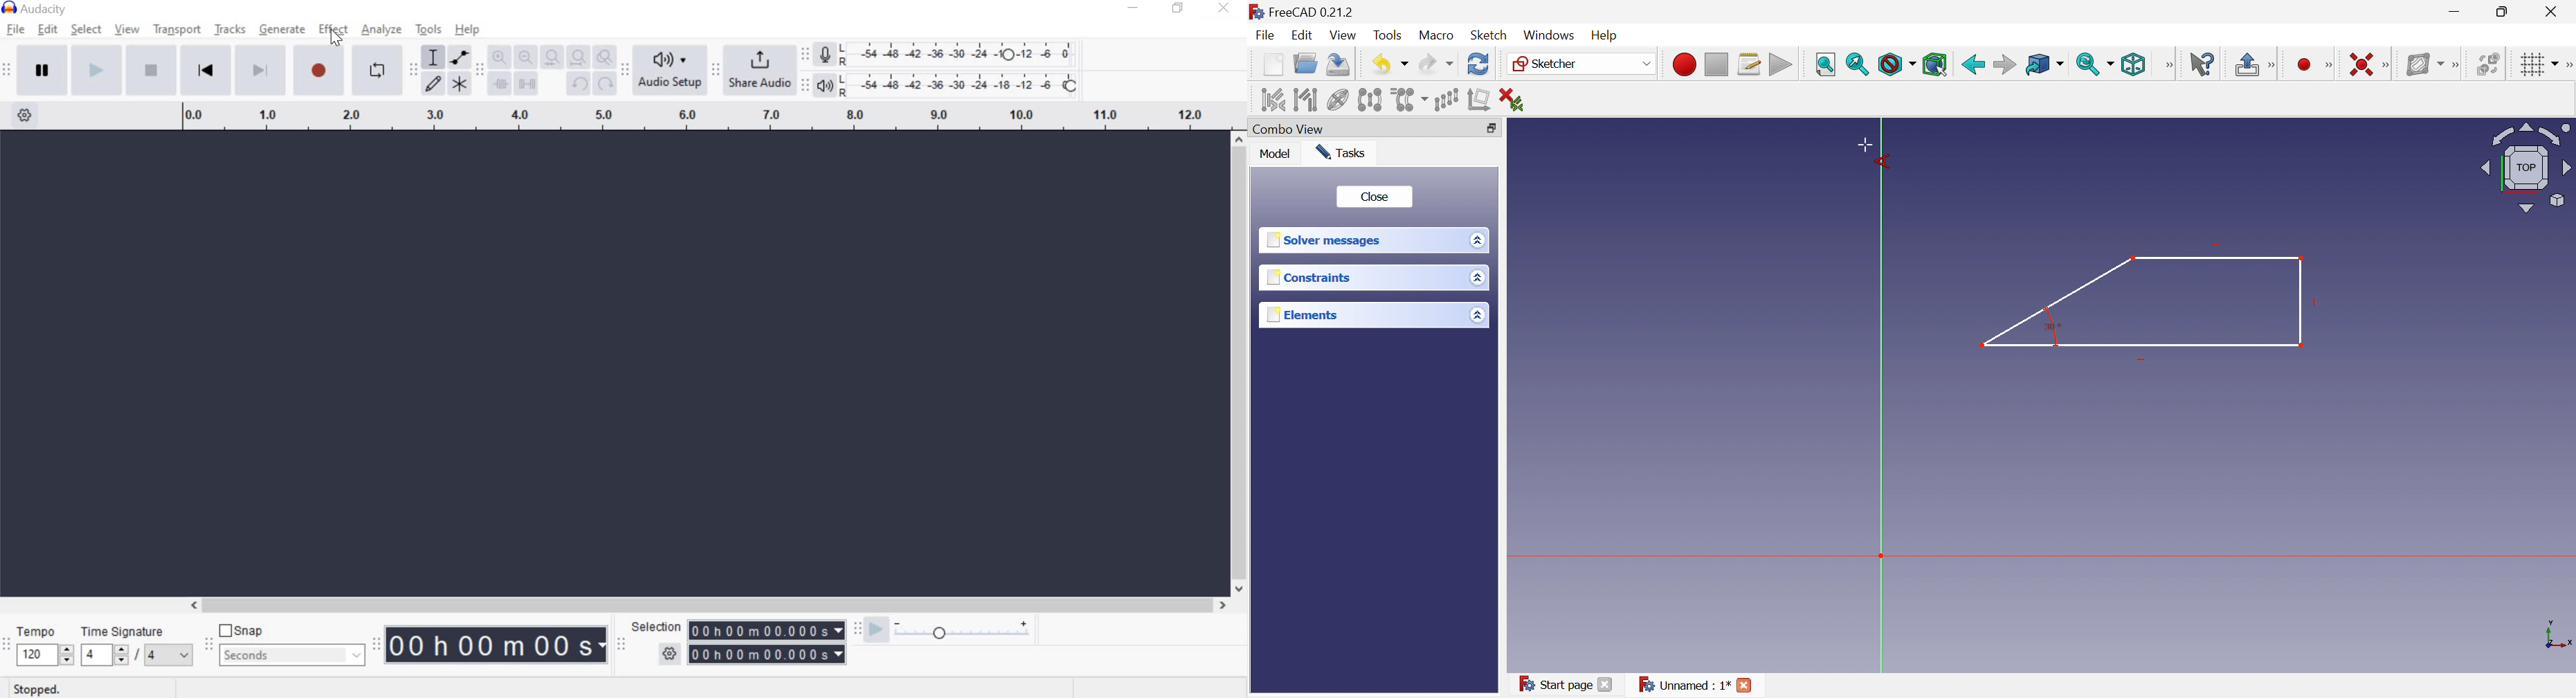 The width and height of the screenshot is (2576, 700). I want to click on Isometric, so click(2134, 64).